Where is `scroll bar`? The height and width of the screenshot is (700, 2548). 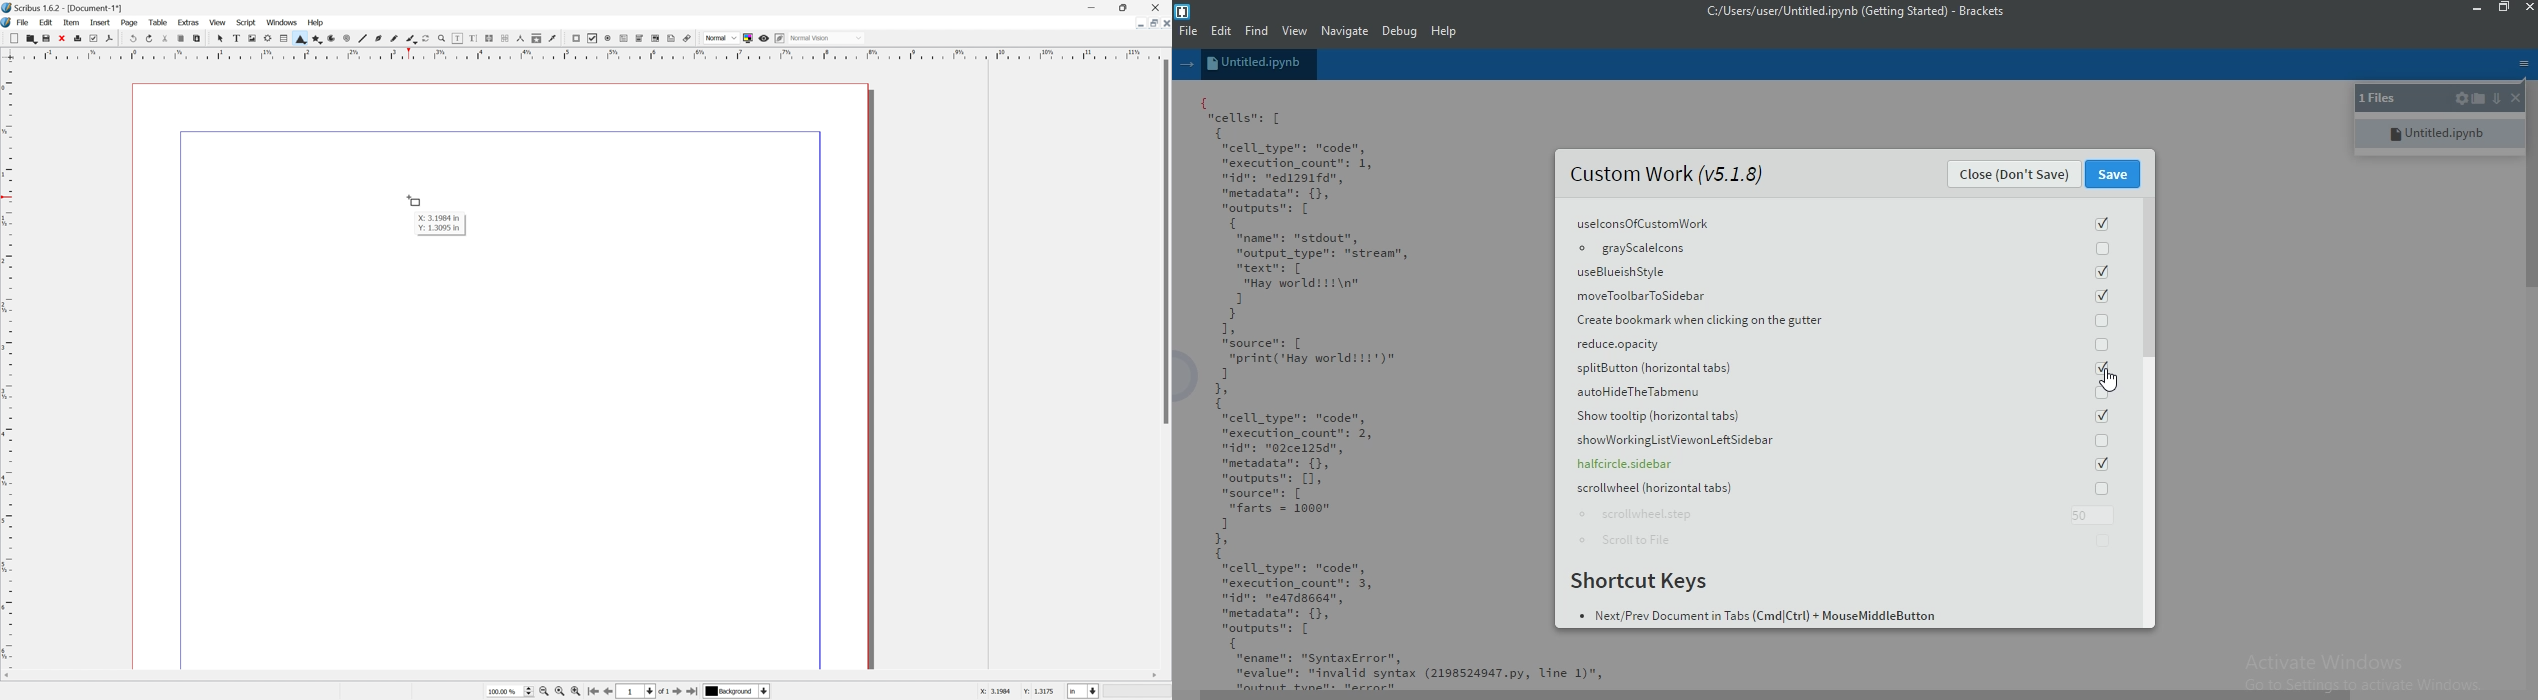 scroll bar is located at coordinates (1777, 695).